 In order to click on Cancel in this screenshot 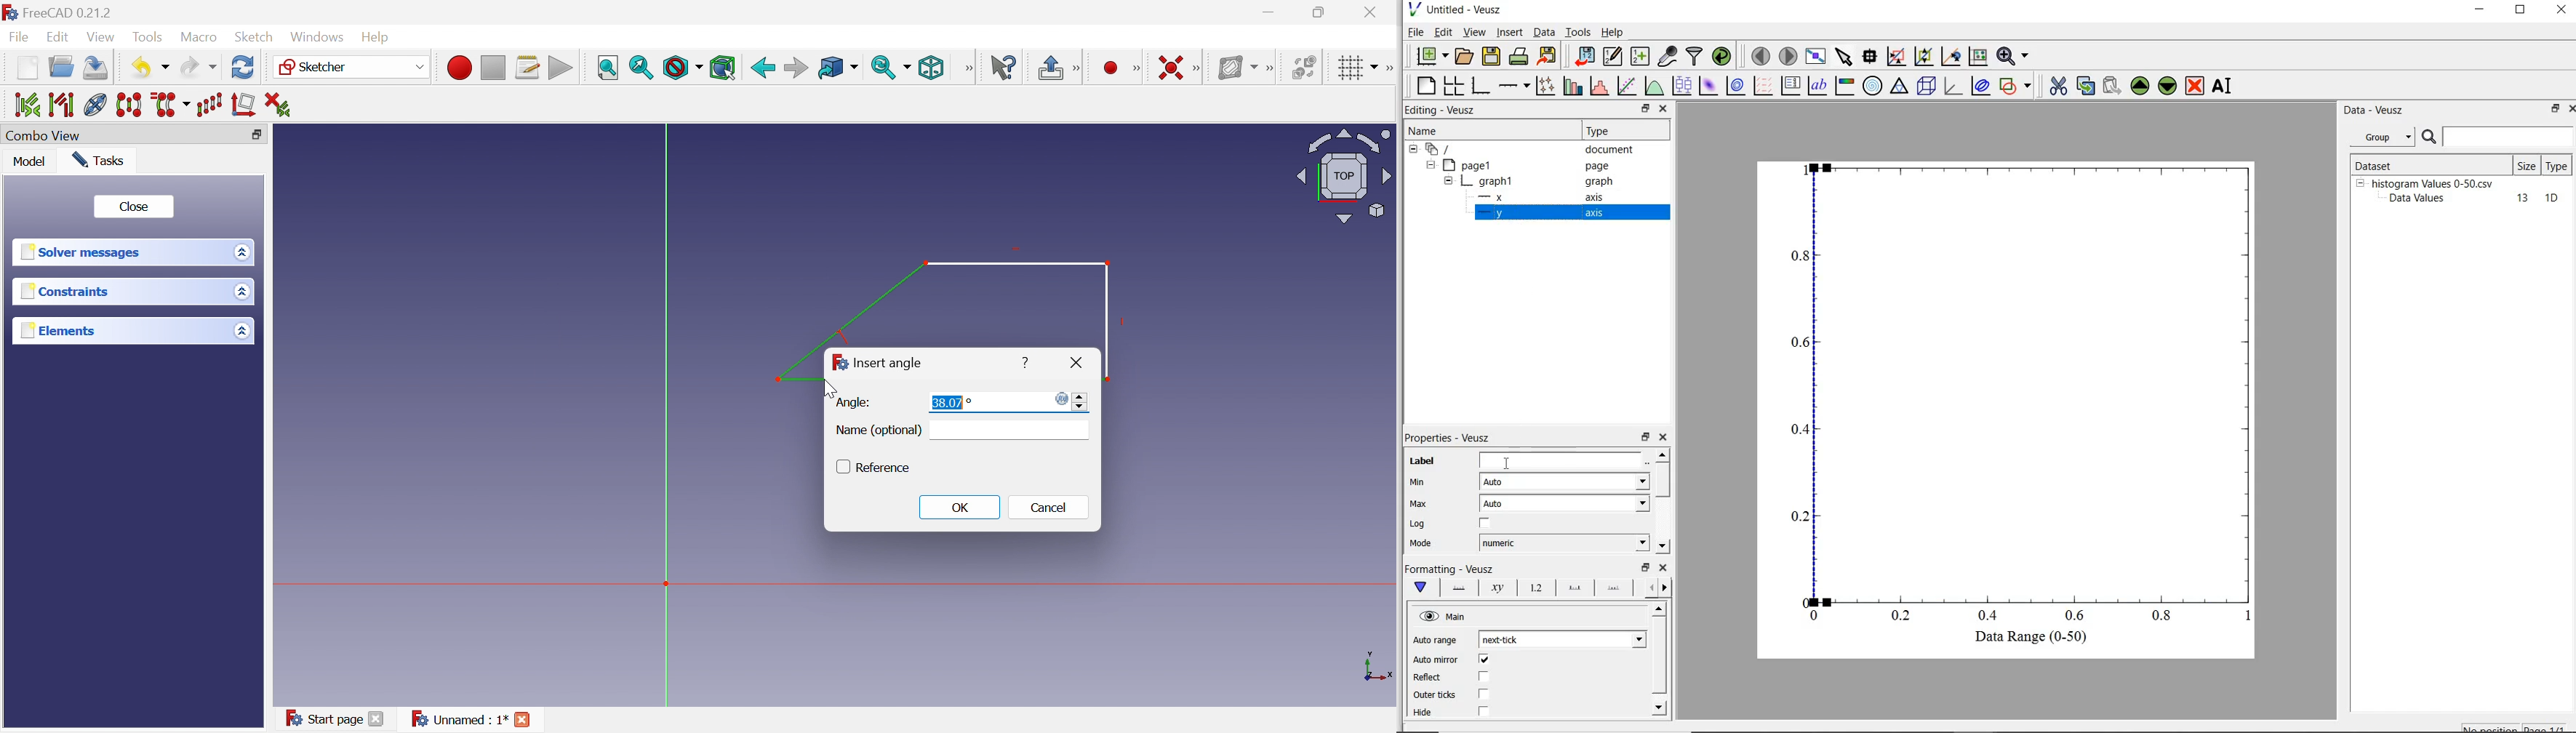, I will do `click(1054, 510)`.